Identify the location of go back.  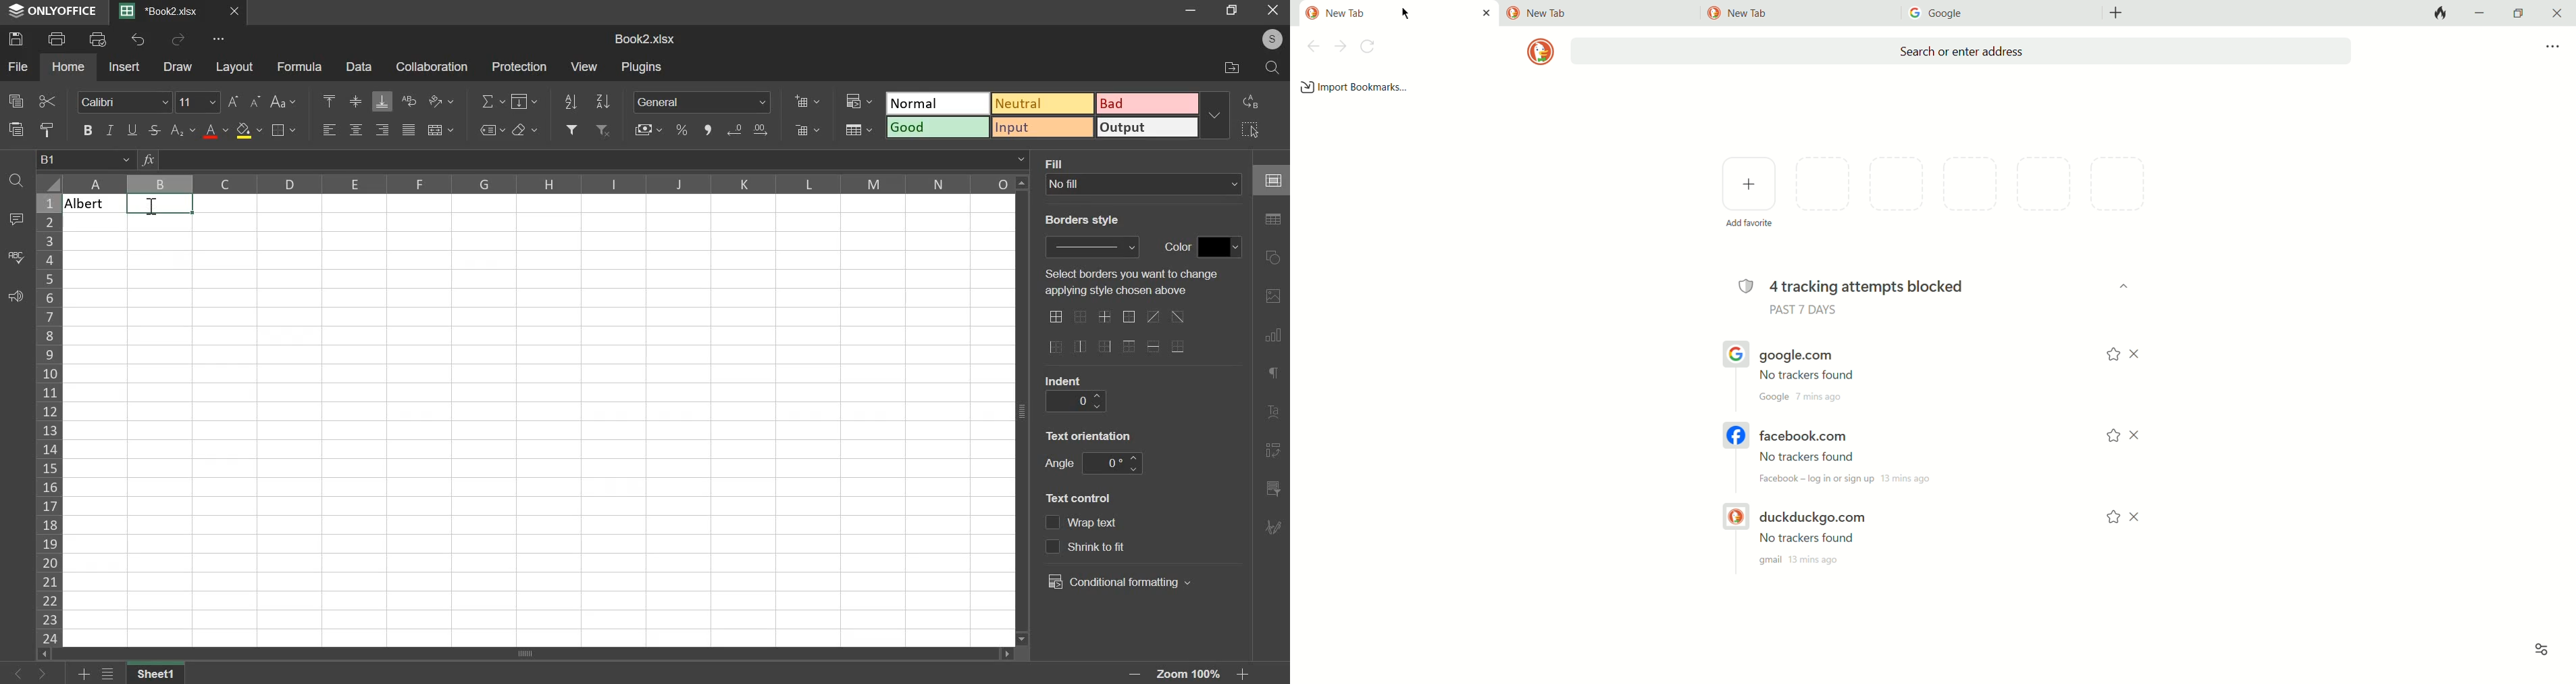
(16, 674).